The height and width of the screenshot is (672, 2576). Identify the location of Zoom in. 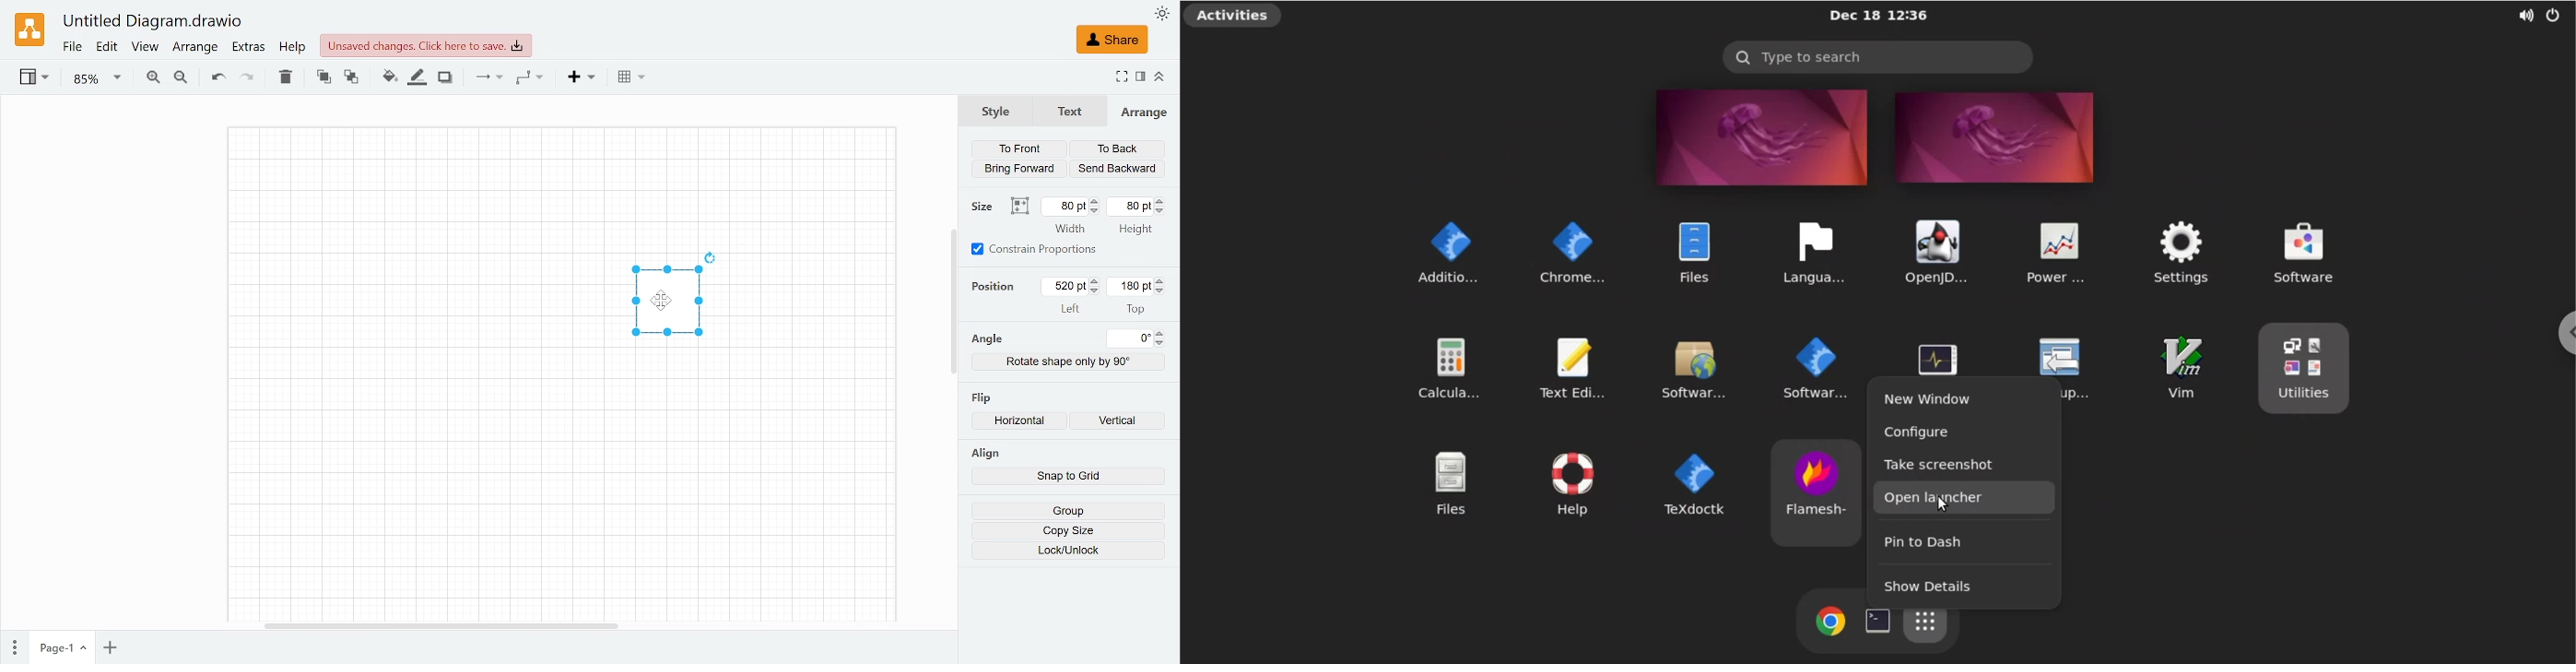
(152, 79).